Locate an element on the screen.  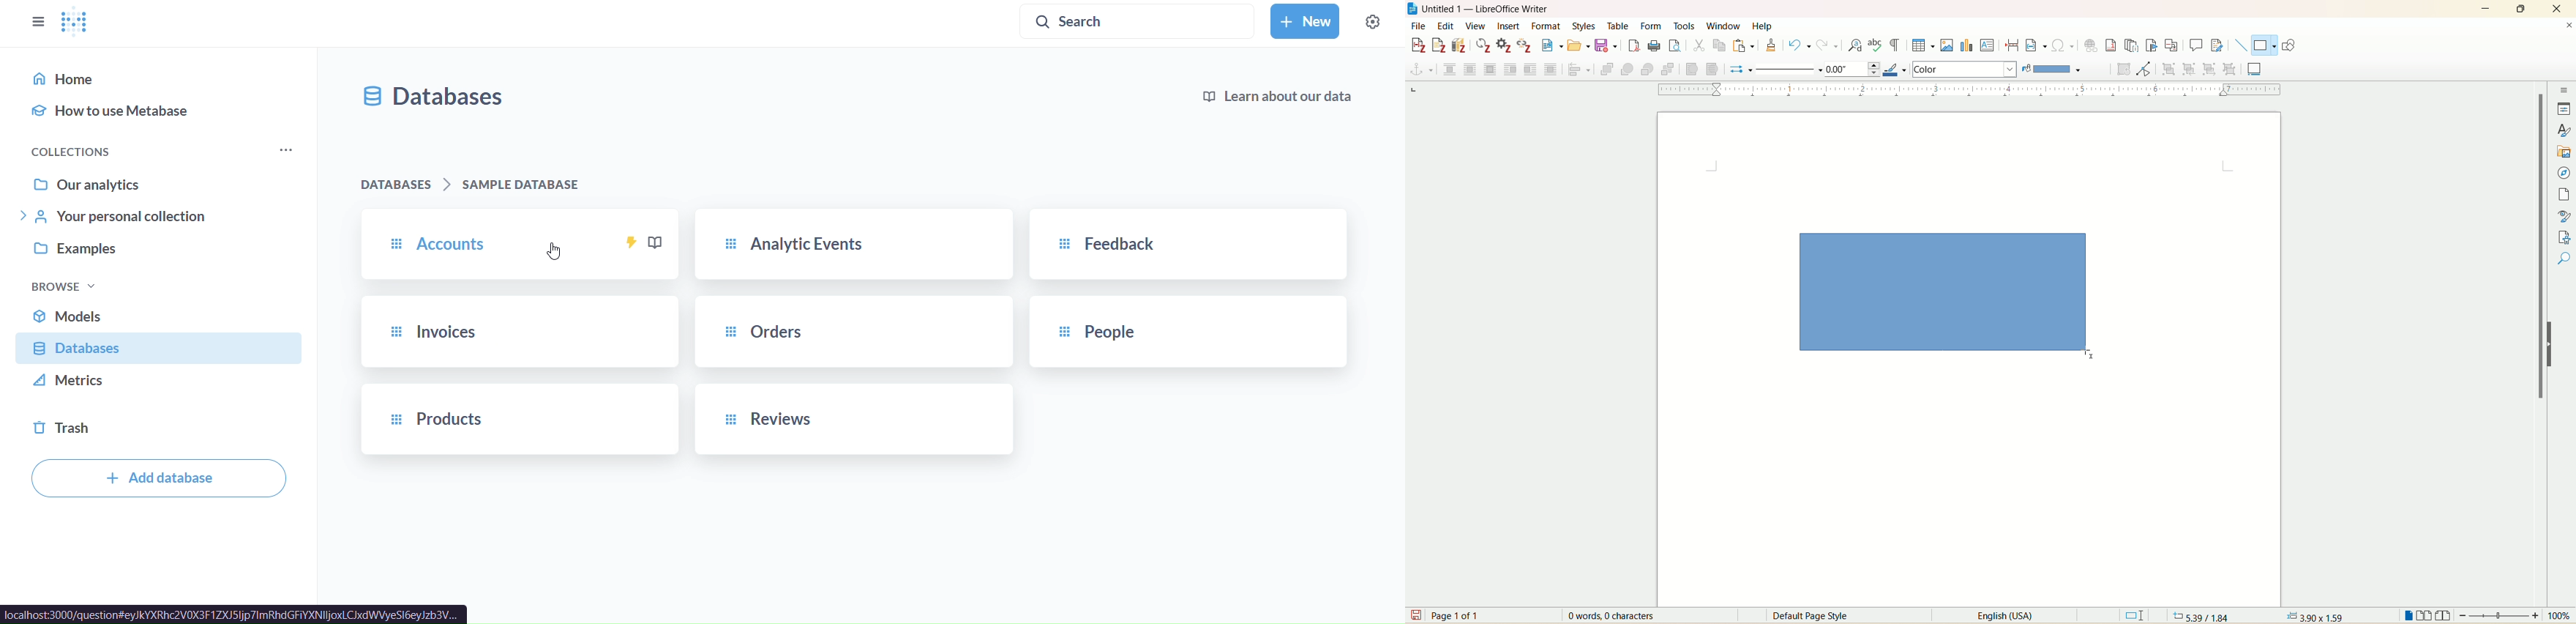
gallary is located at coordinates (2565, 152).